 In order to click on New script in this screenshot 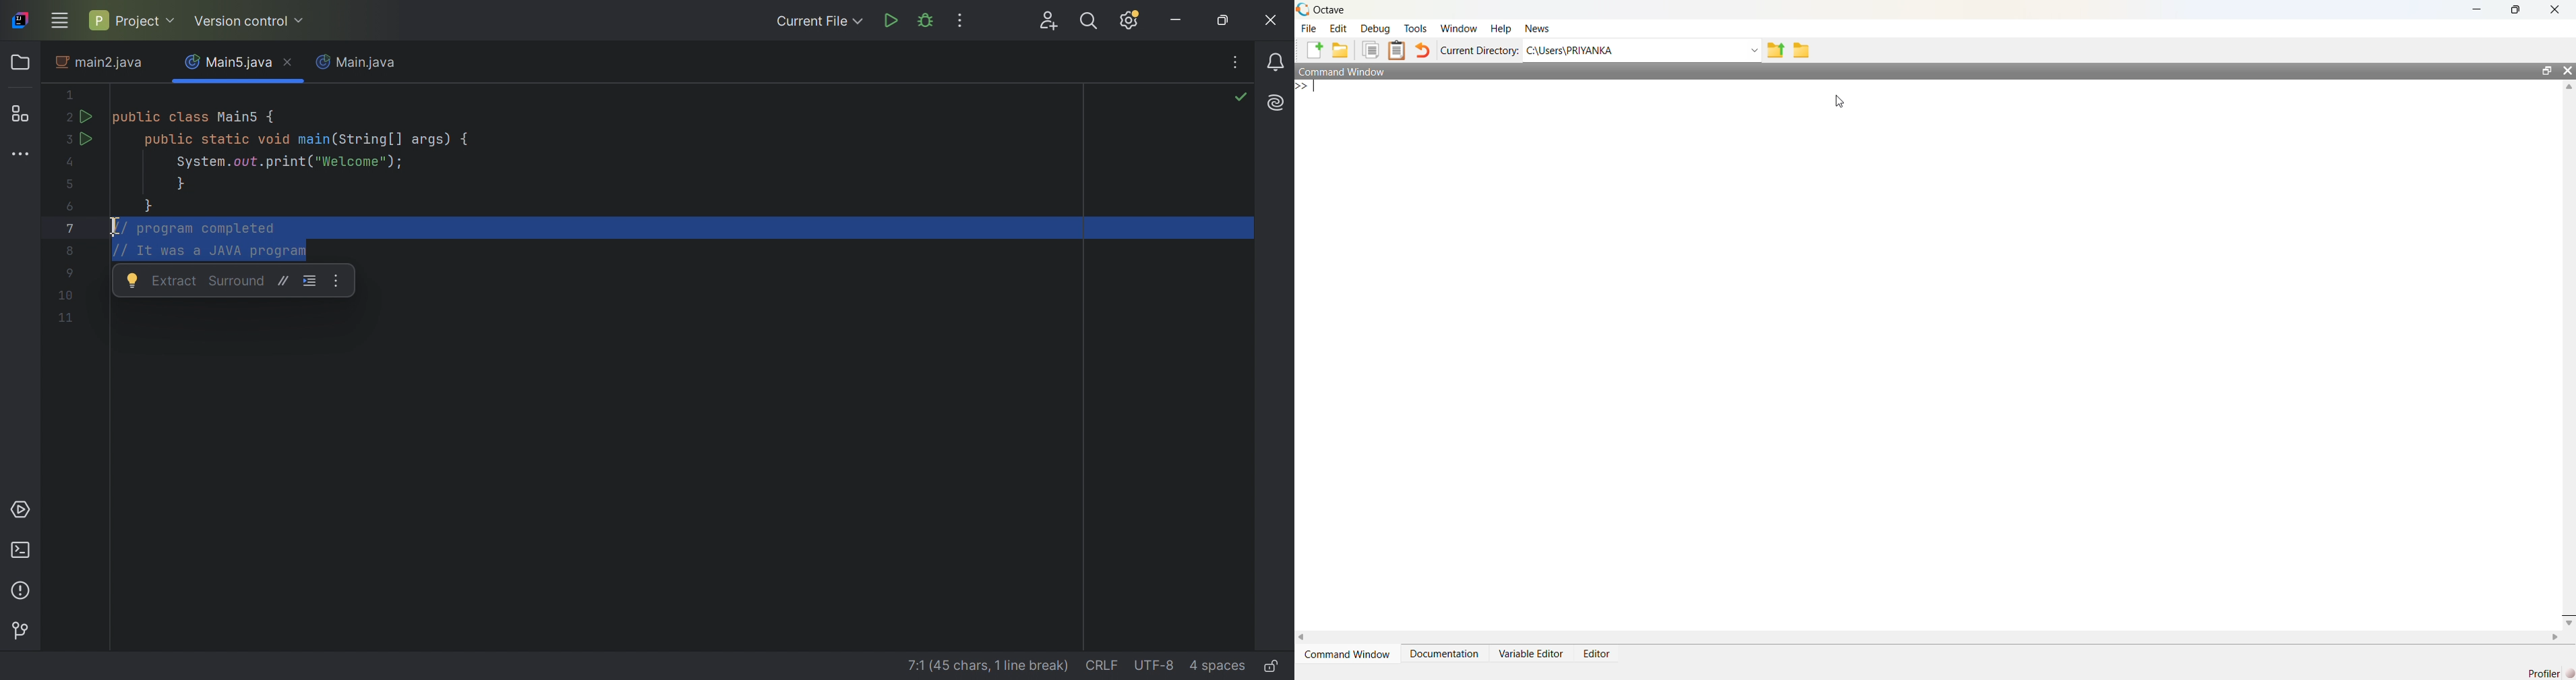, I will do `click(1314, 49)`.